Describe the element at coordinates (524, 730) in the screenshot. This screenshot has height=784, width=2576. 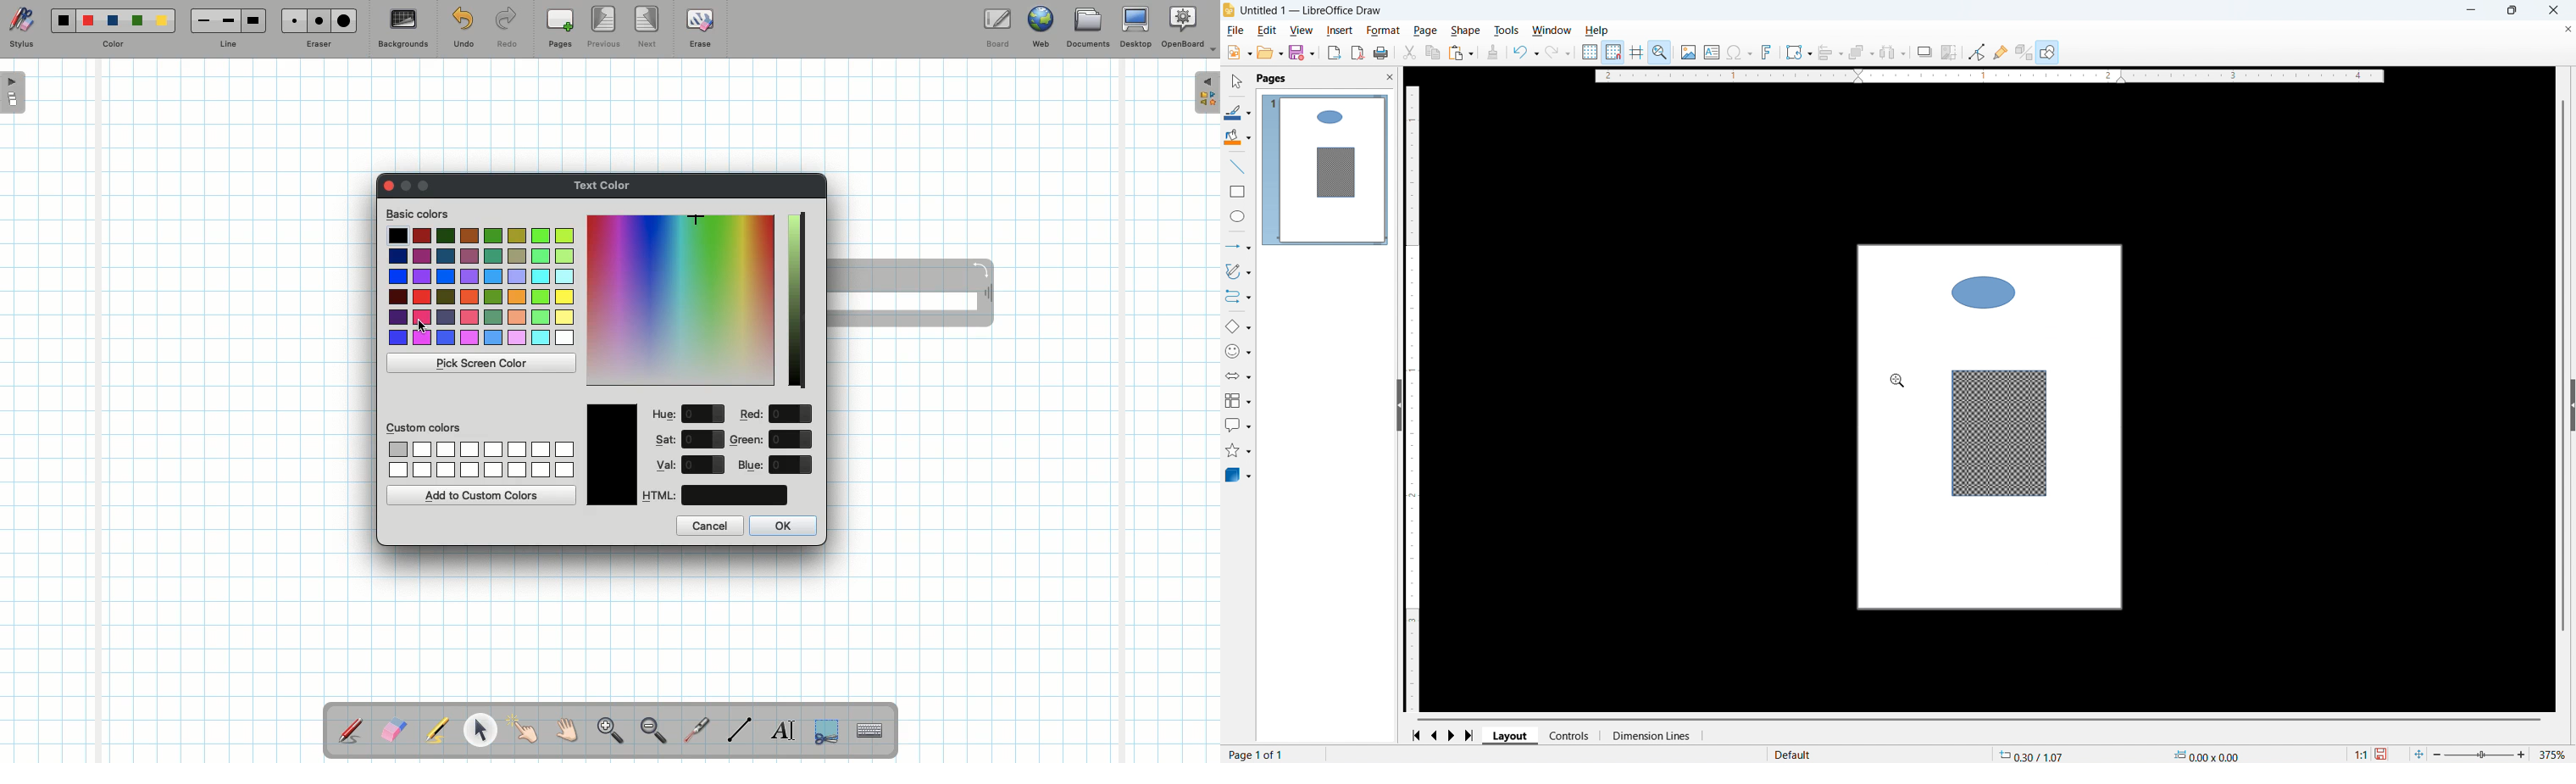
I see `Pointer` at that location.